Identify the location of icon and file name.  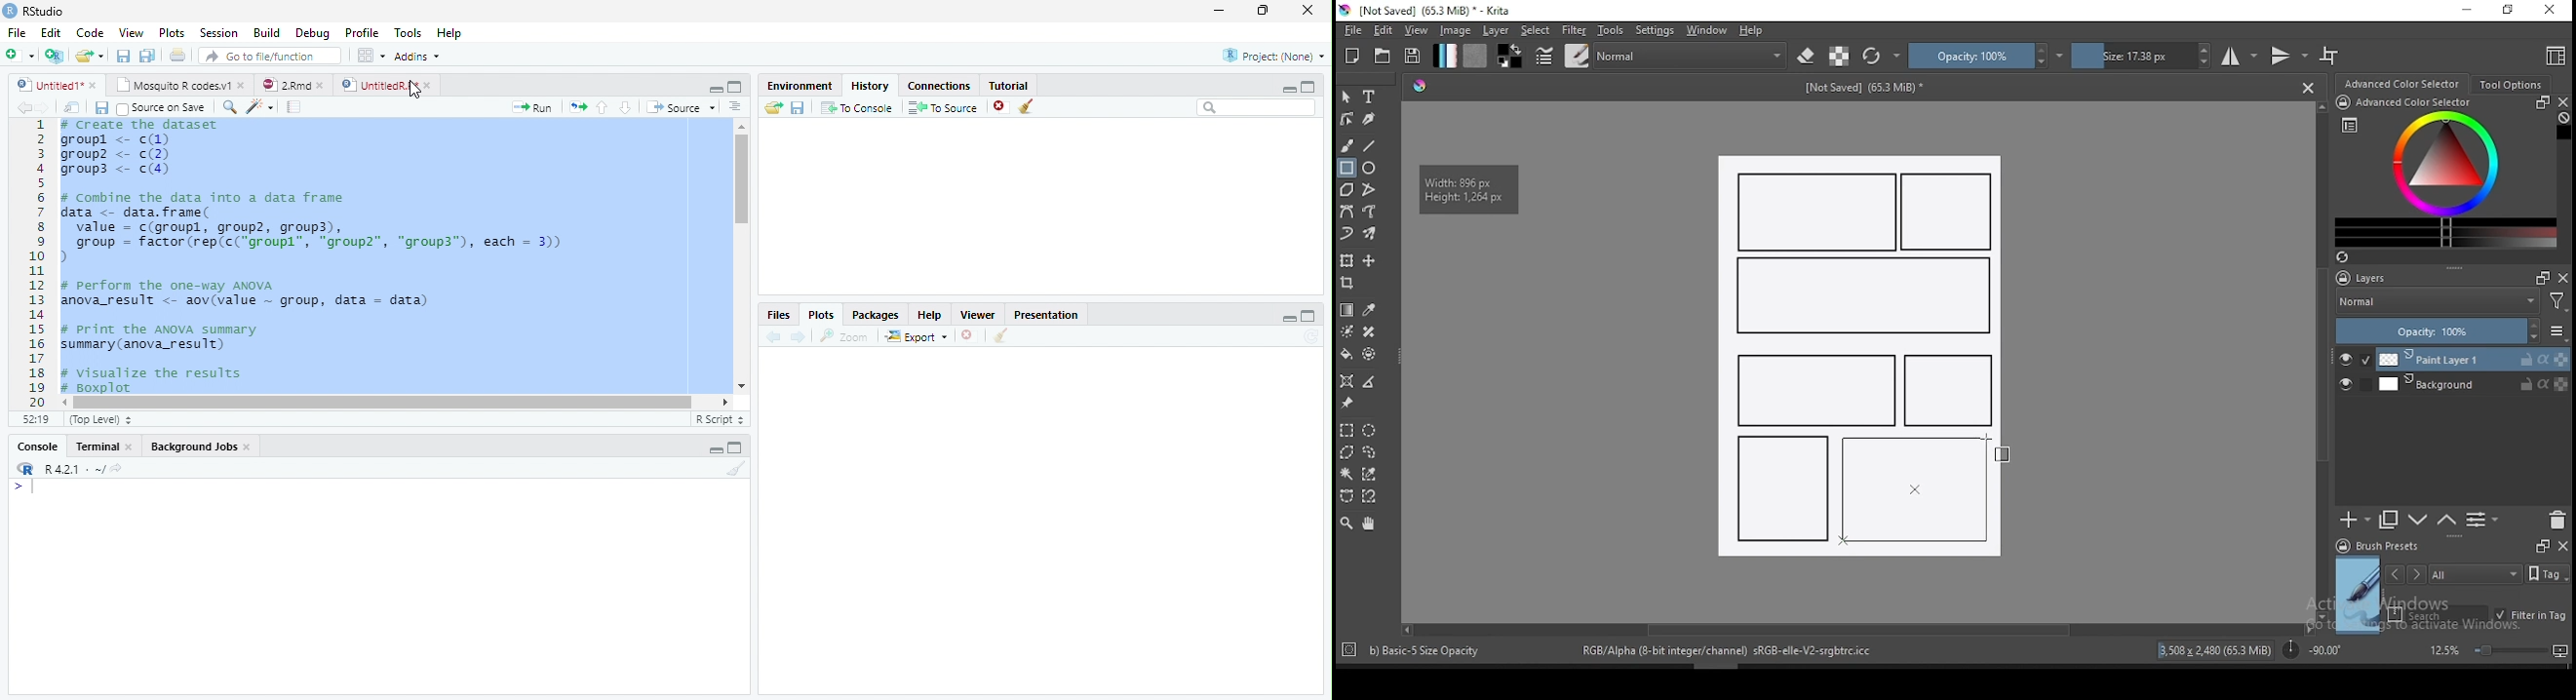
(1428, 11).